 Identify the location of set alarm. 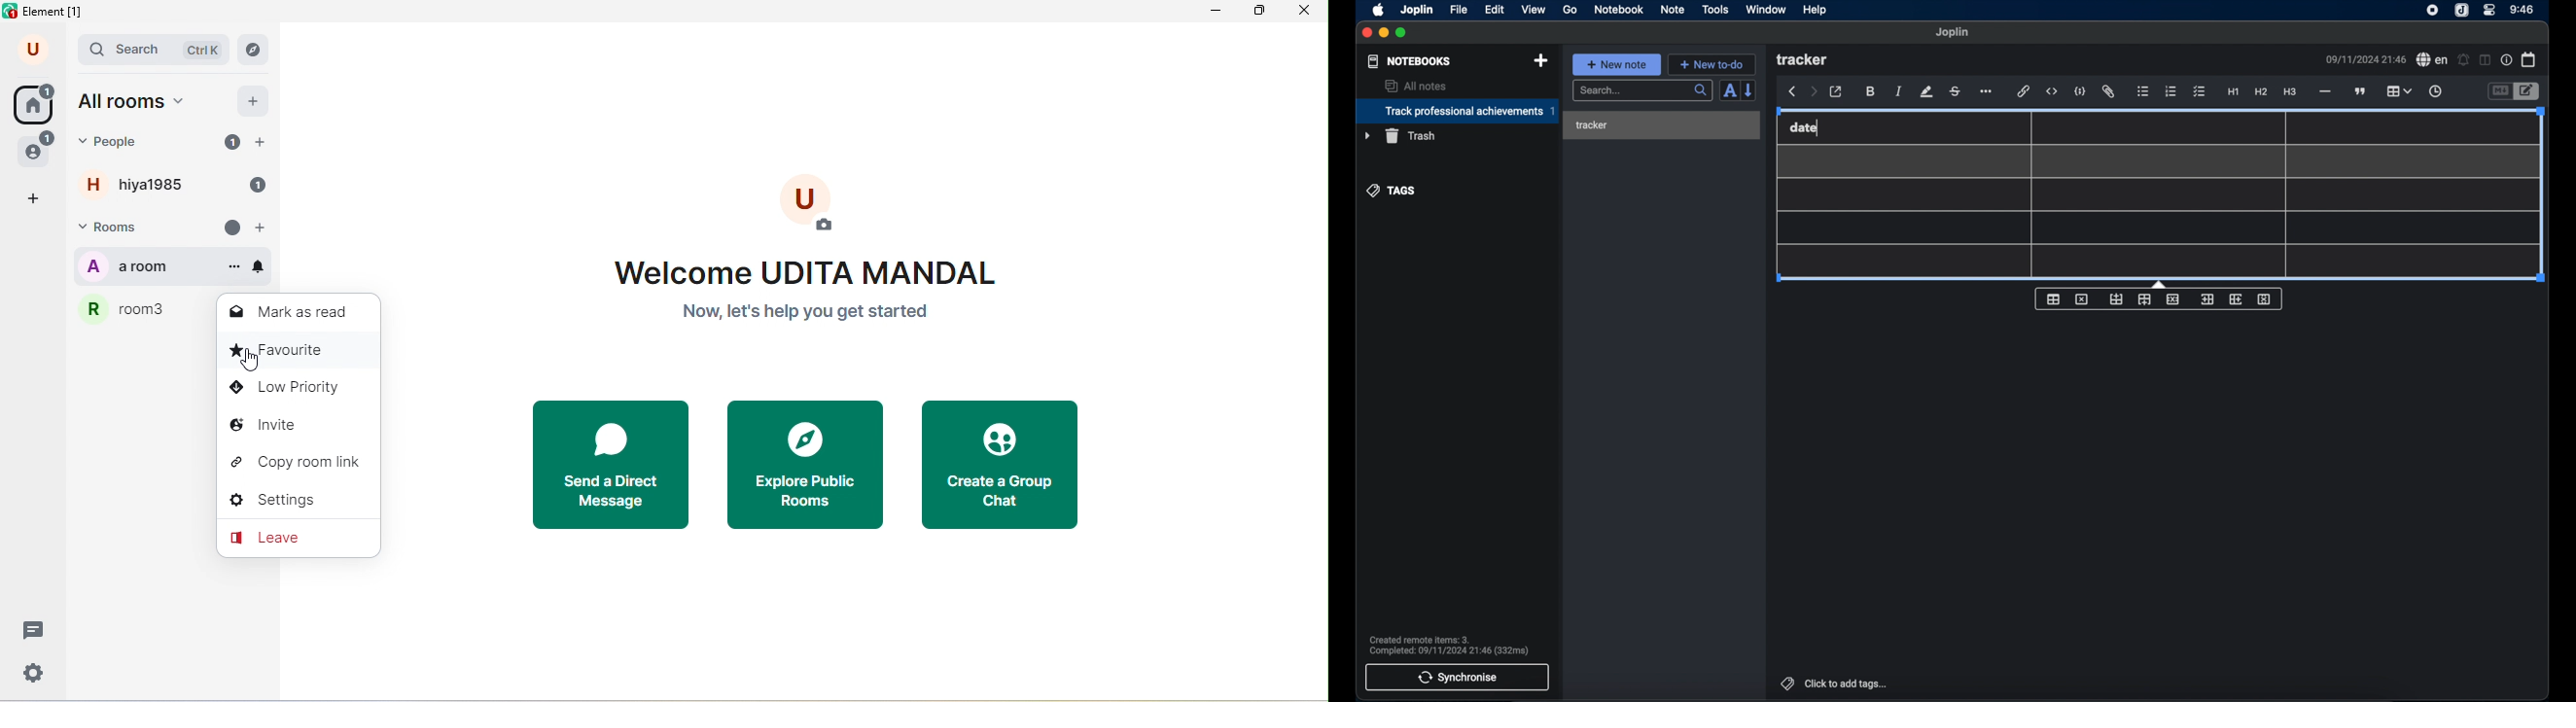
(2463, 59).